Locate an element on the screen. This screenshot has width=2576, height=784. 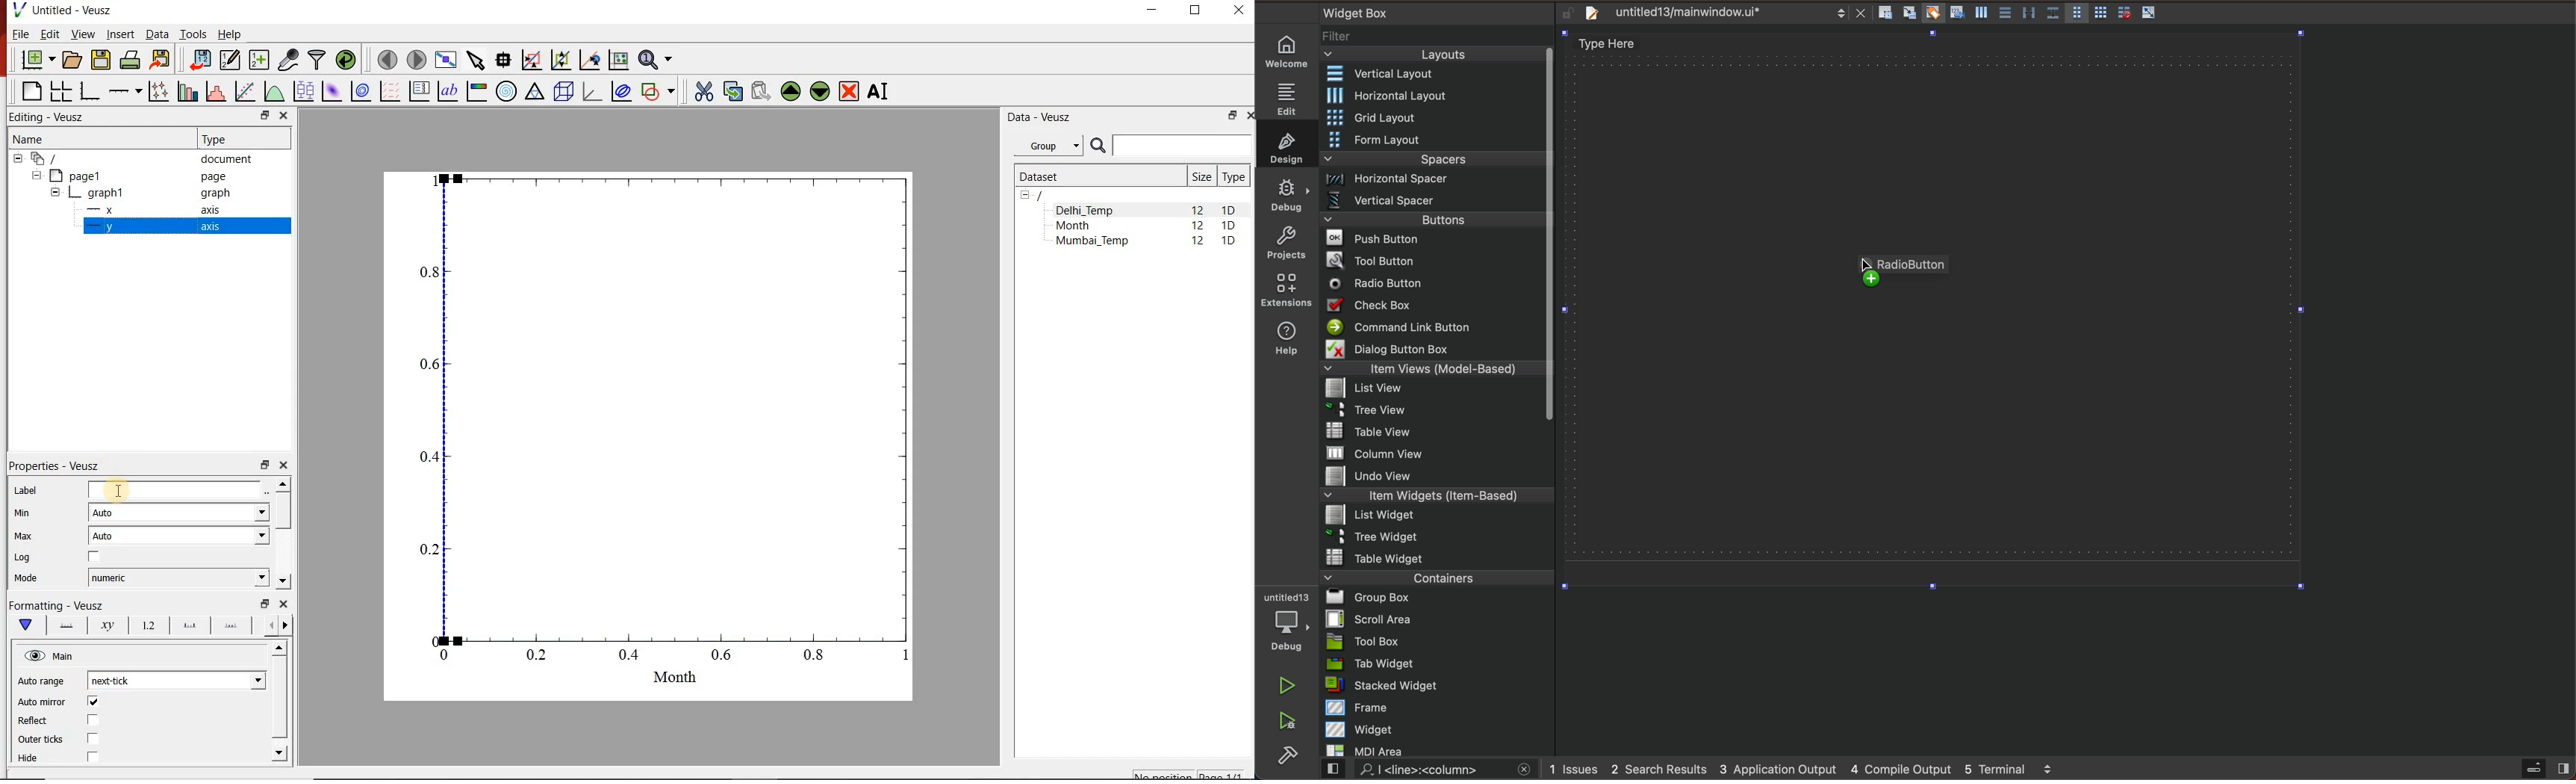
Group is located at coordinates (1048, 144).